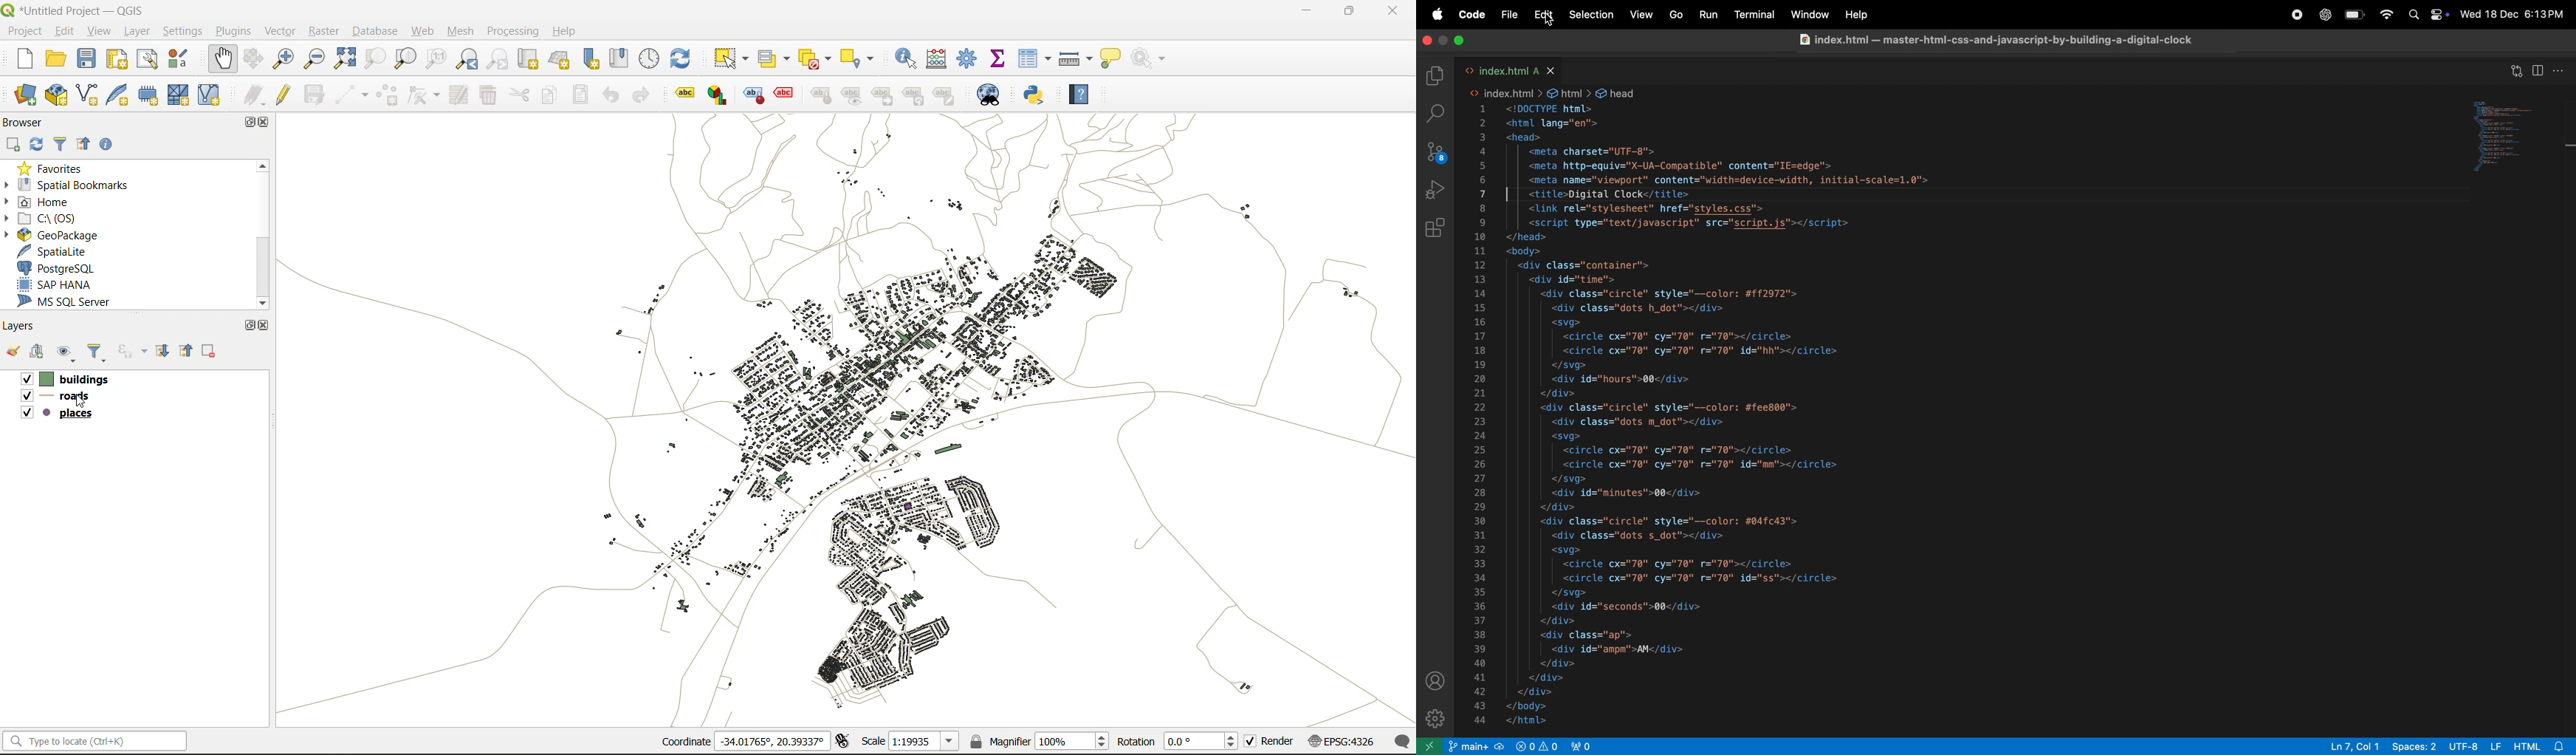  Describe the element at coordinates (38, 352) in the screenshot. I see `add` at that location.